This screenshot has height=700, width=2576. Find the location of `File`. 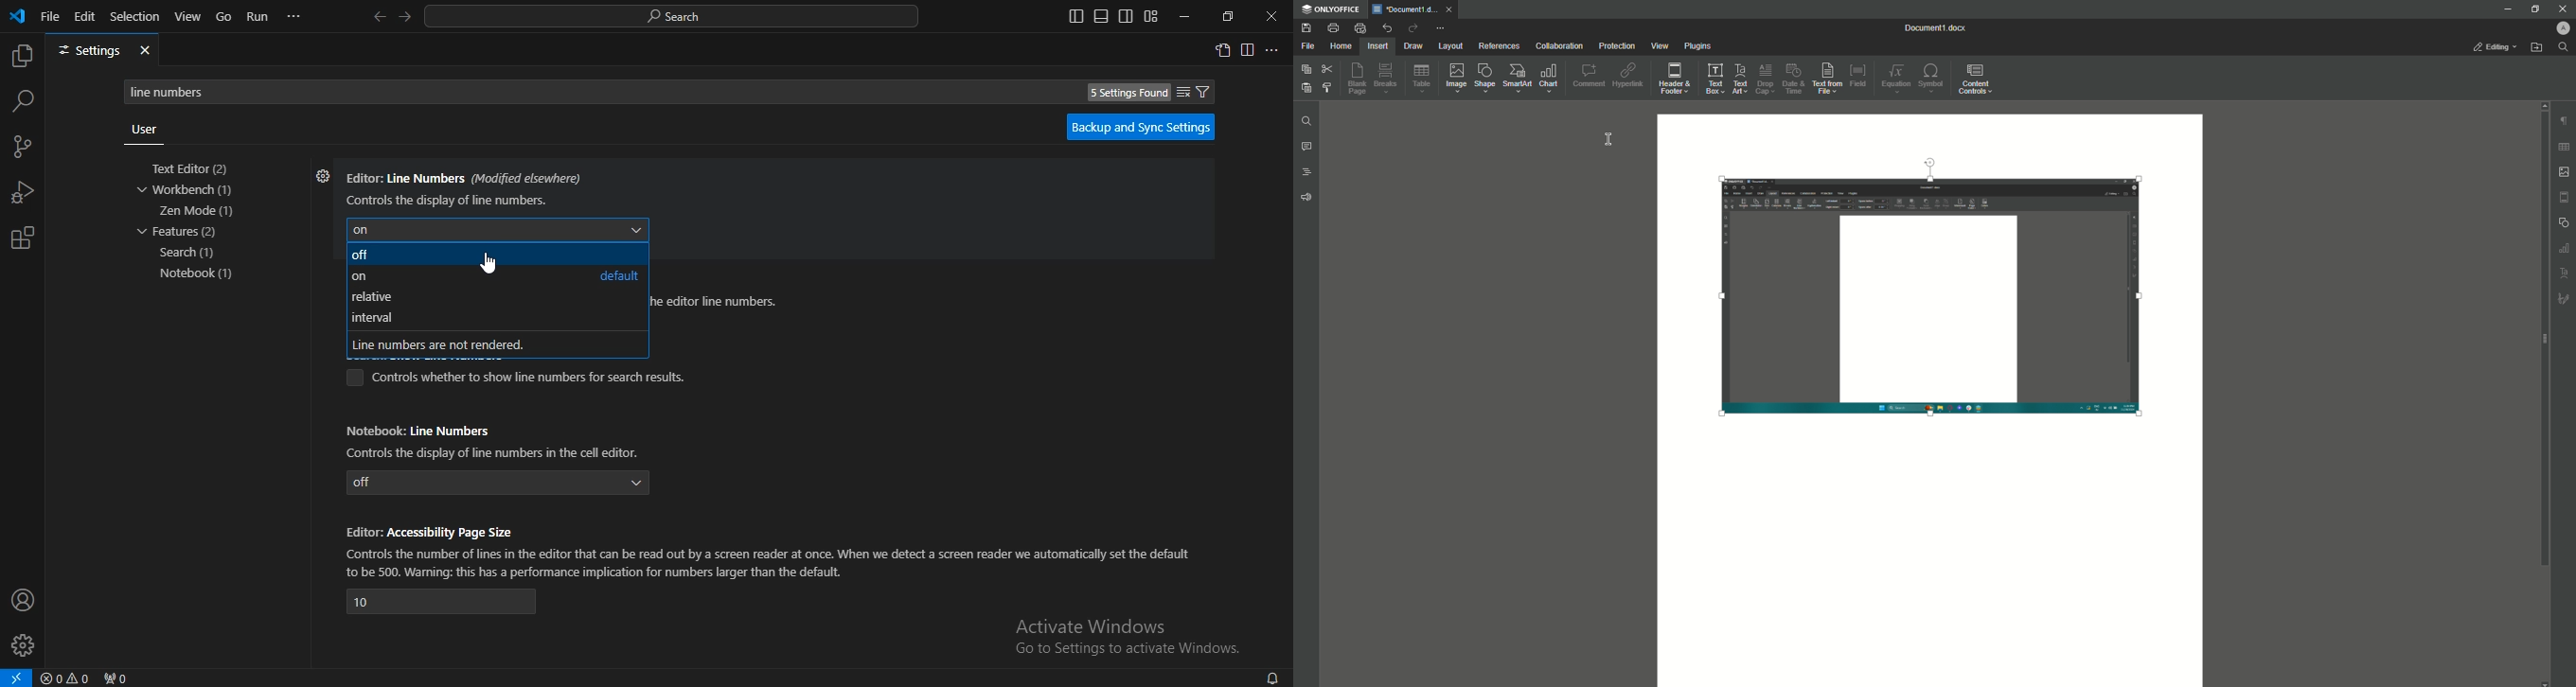

File is located at coordinates (1308, 47).